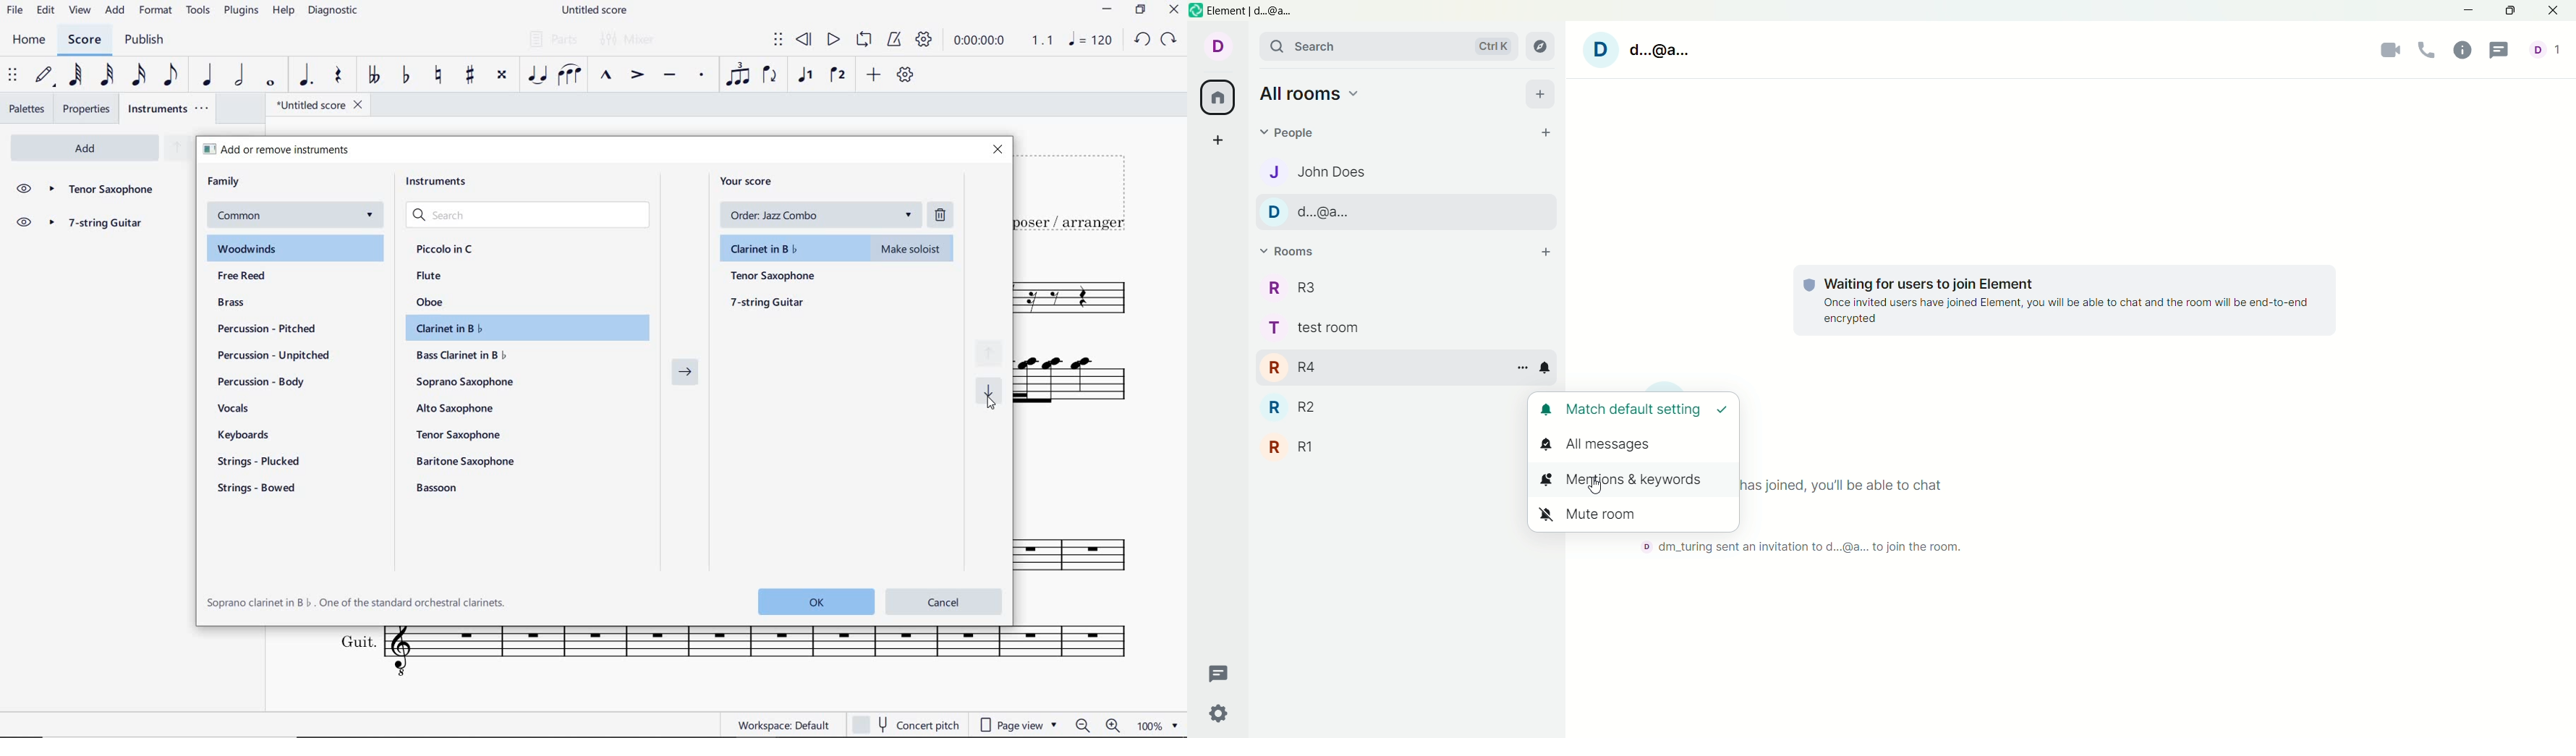  I want to click on move selected instrument up, so click(993, 352).